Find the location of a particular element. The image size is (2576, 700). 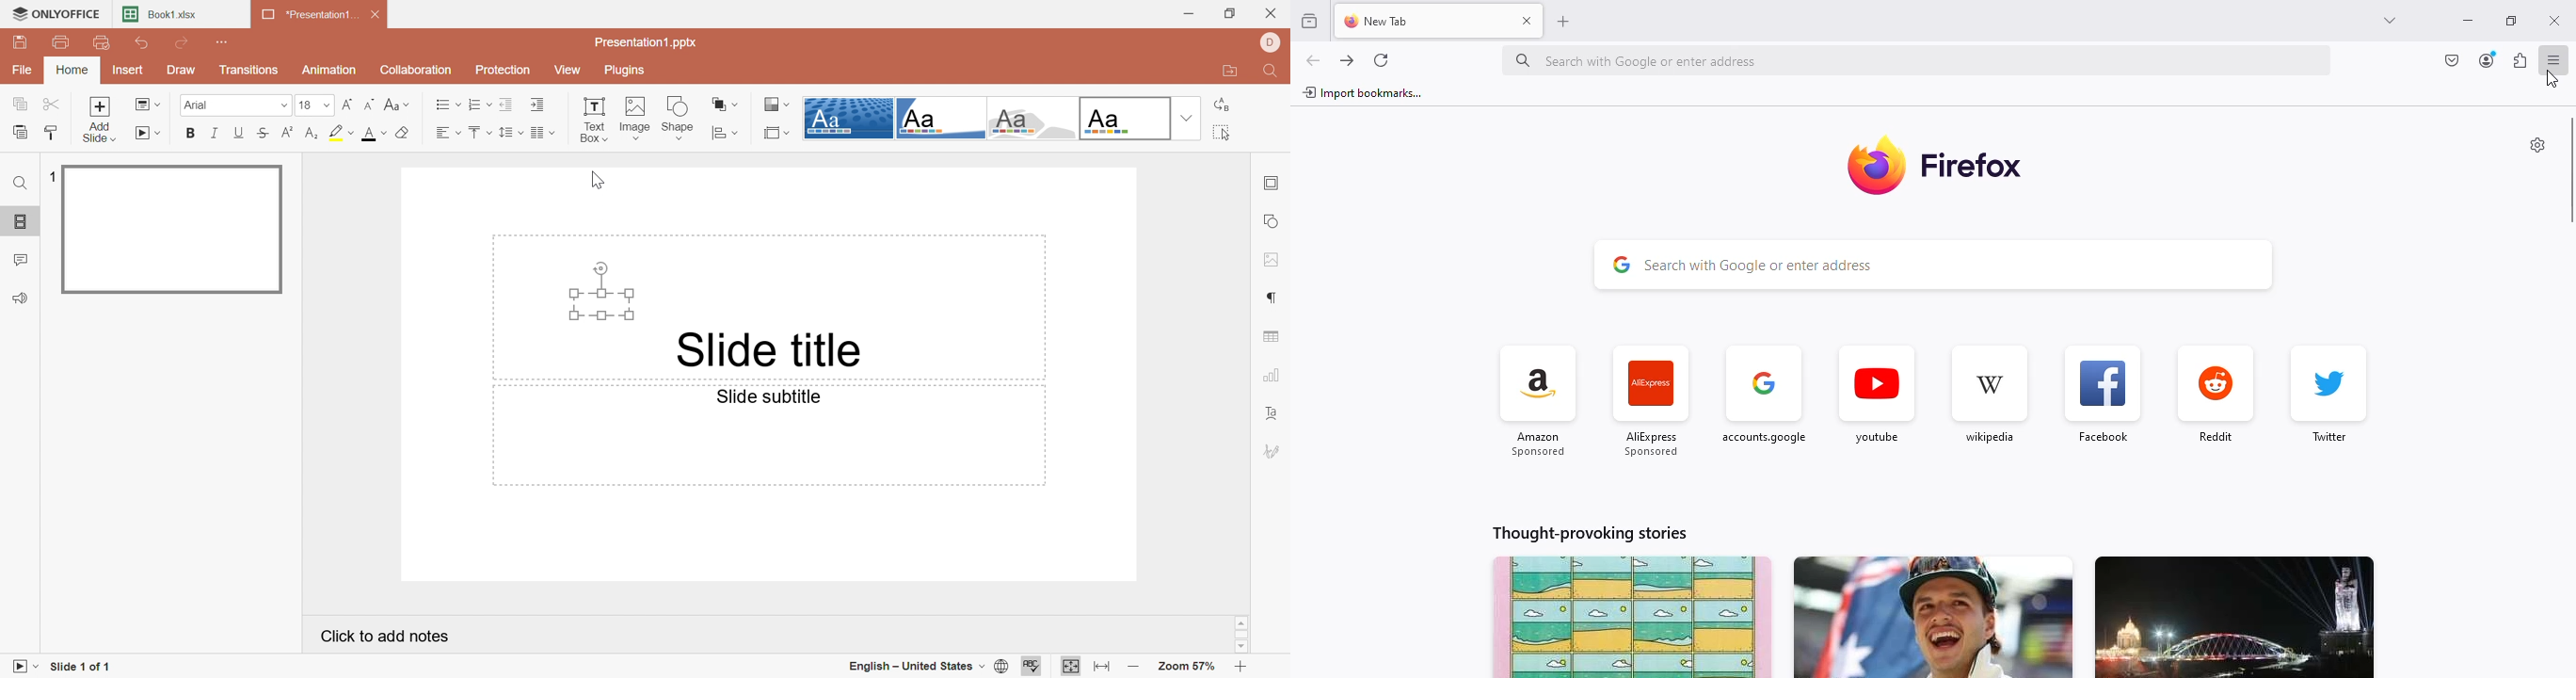

search is located at coordinates (1917, 59).